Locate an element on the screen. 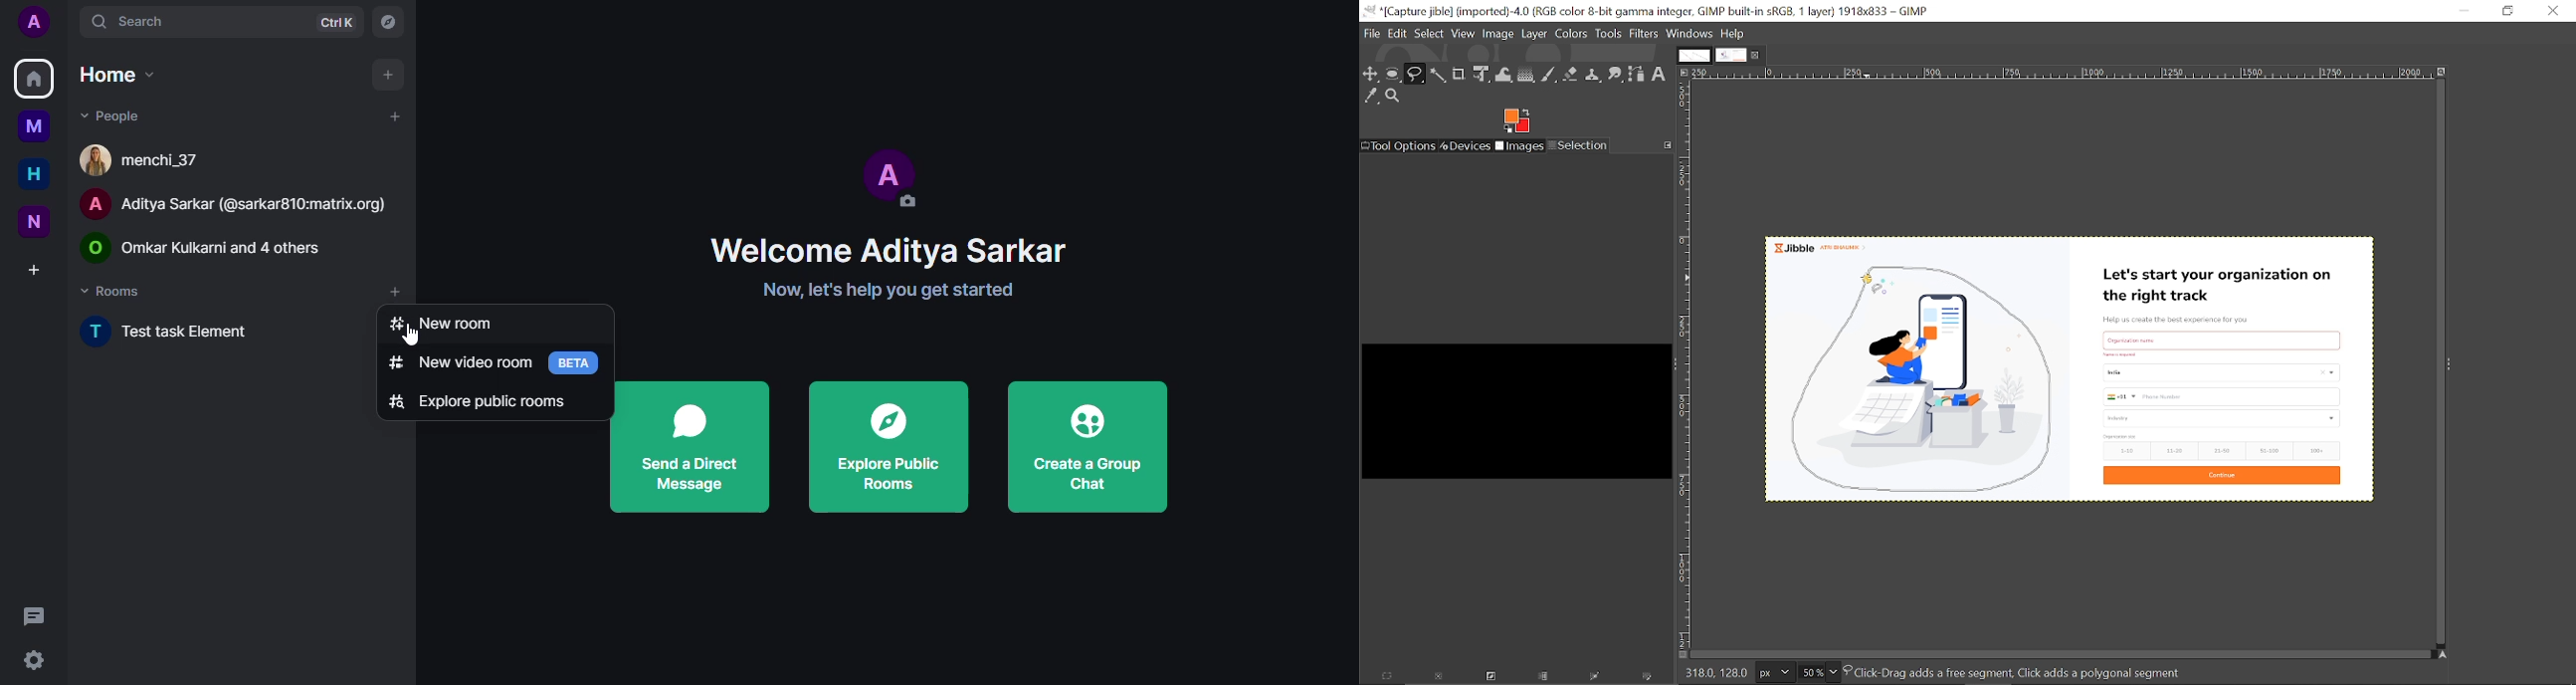 This screenshot has height=700, width=2576. A Aditya Sarkar (@sarkar810:matrix.org) is located at coordinates (237, 202).